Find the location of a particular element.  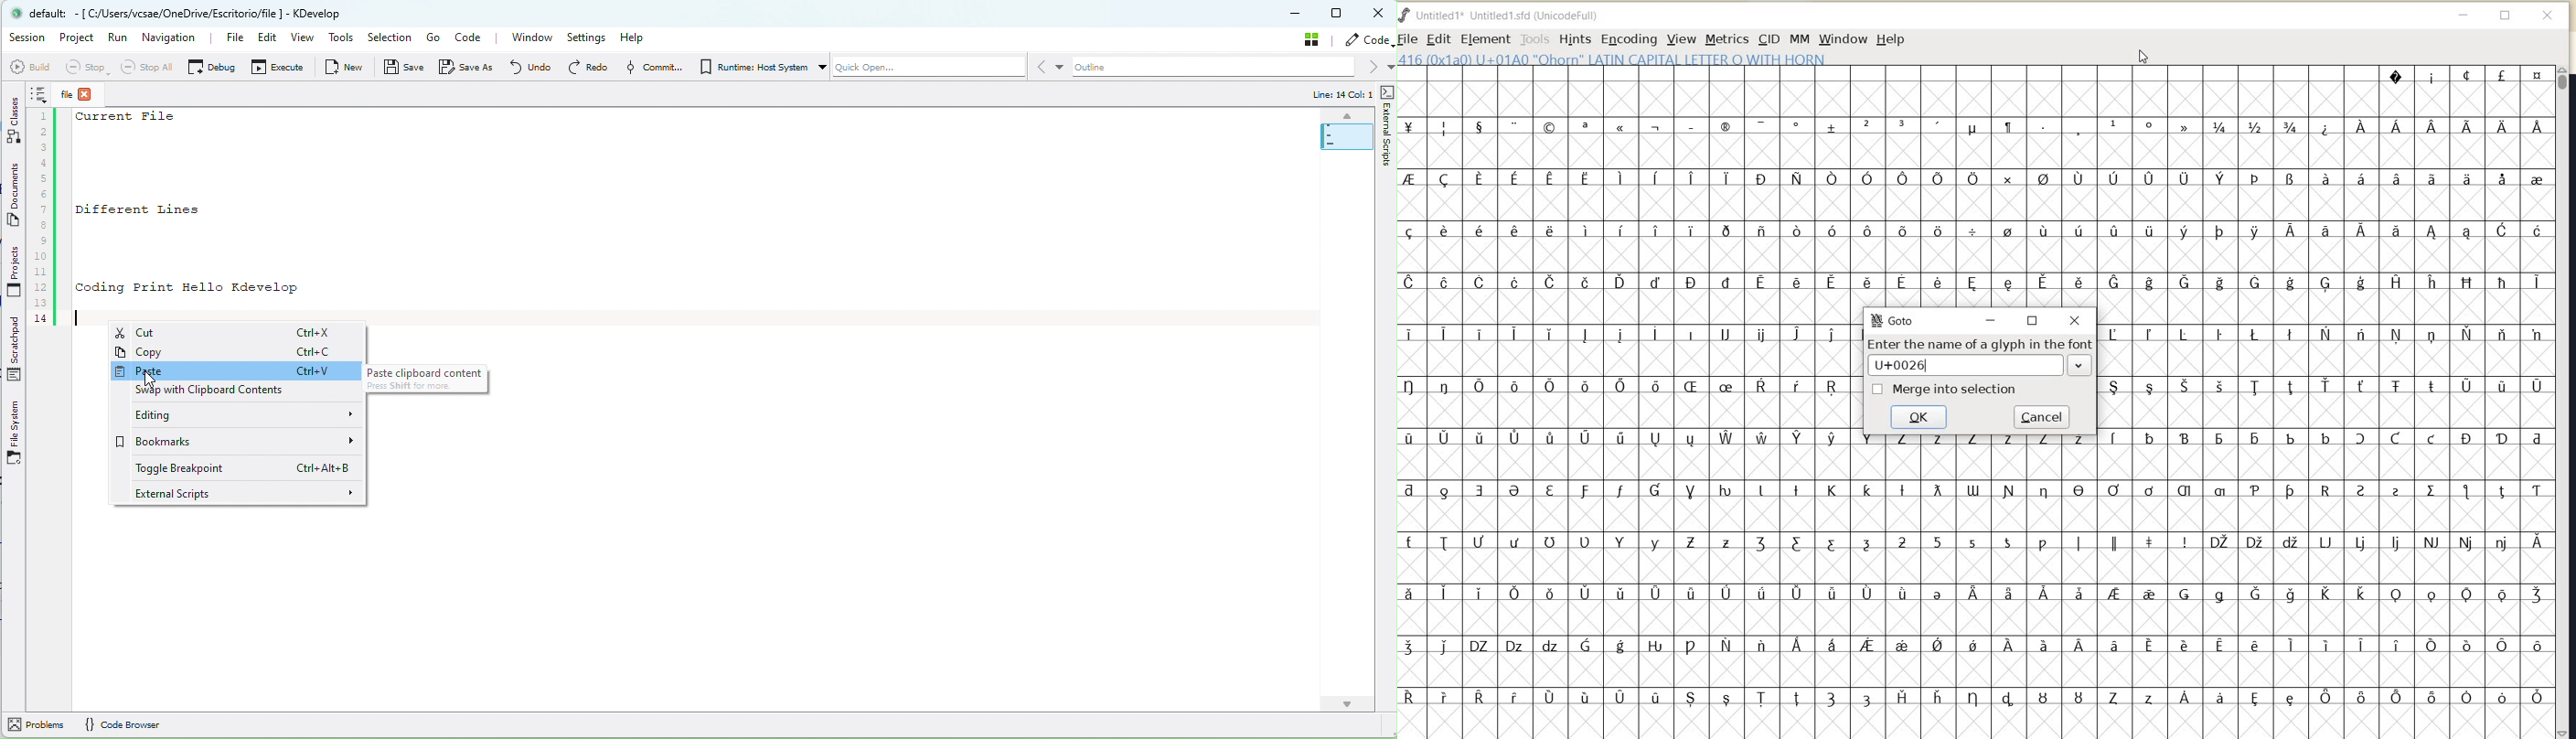

TOOLS is located at coordinates (1533, 40).